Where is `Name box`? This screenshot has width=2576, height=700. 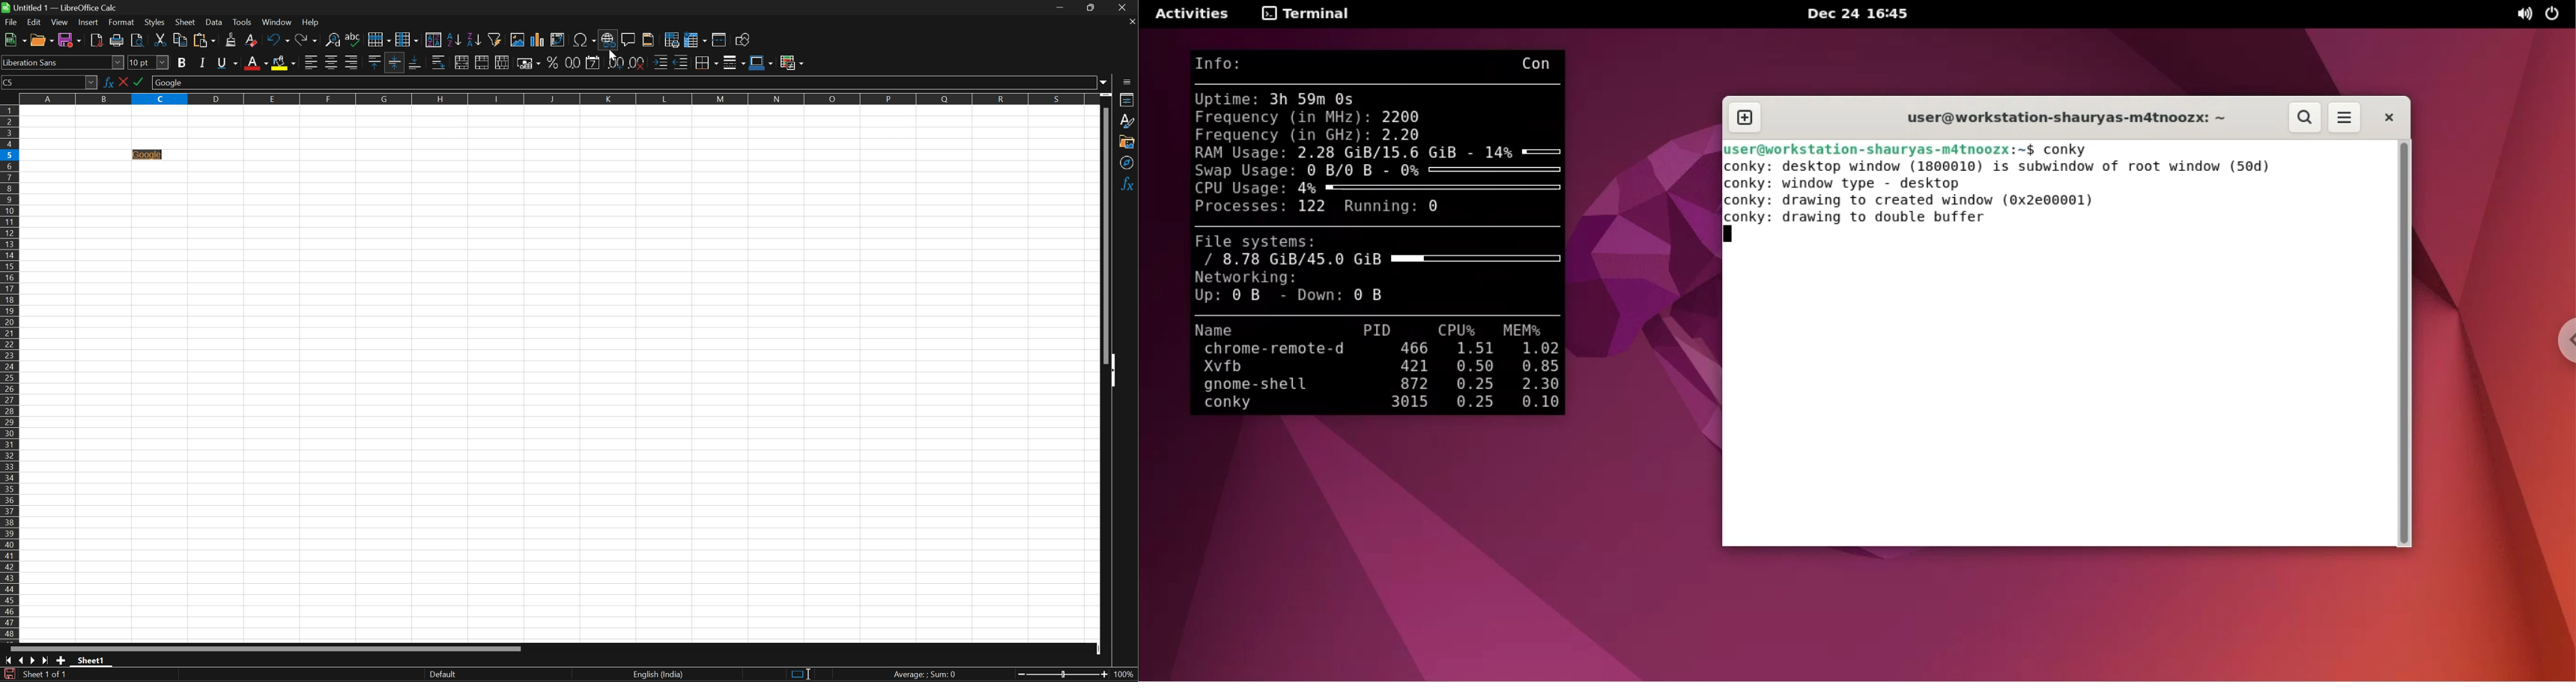 Name box is located at coordinates (48, 82).